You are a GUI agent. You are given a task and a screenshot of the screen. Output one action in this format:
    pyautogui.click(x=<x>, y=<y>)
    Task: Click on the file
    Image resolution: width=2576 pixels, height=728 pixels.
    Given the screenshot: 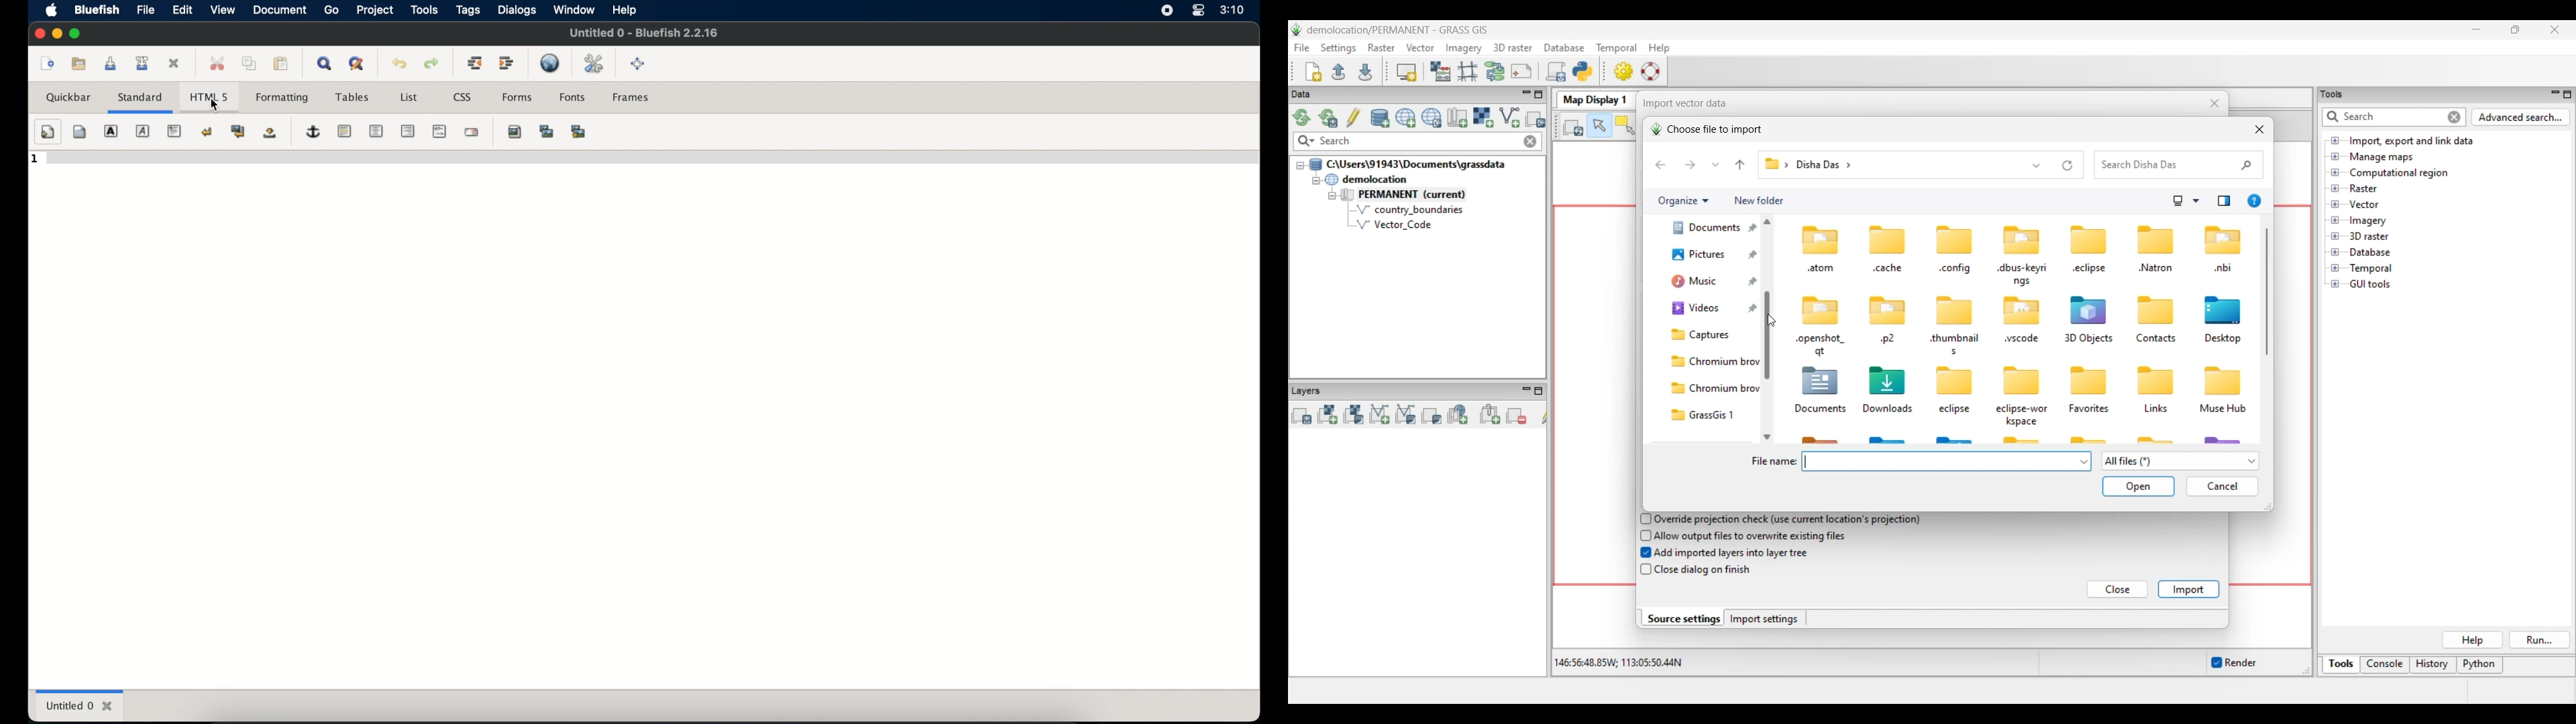 What is the action you would take?
    pyautogui.click(x=146, y=10)
    